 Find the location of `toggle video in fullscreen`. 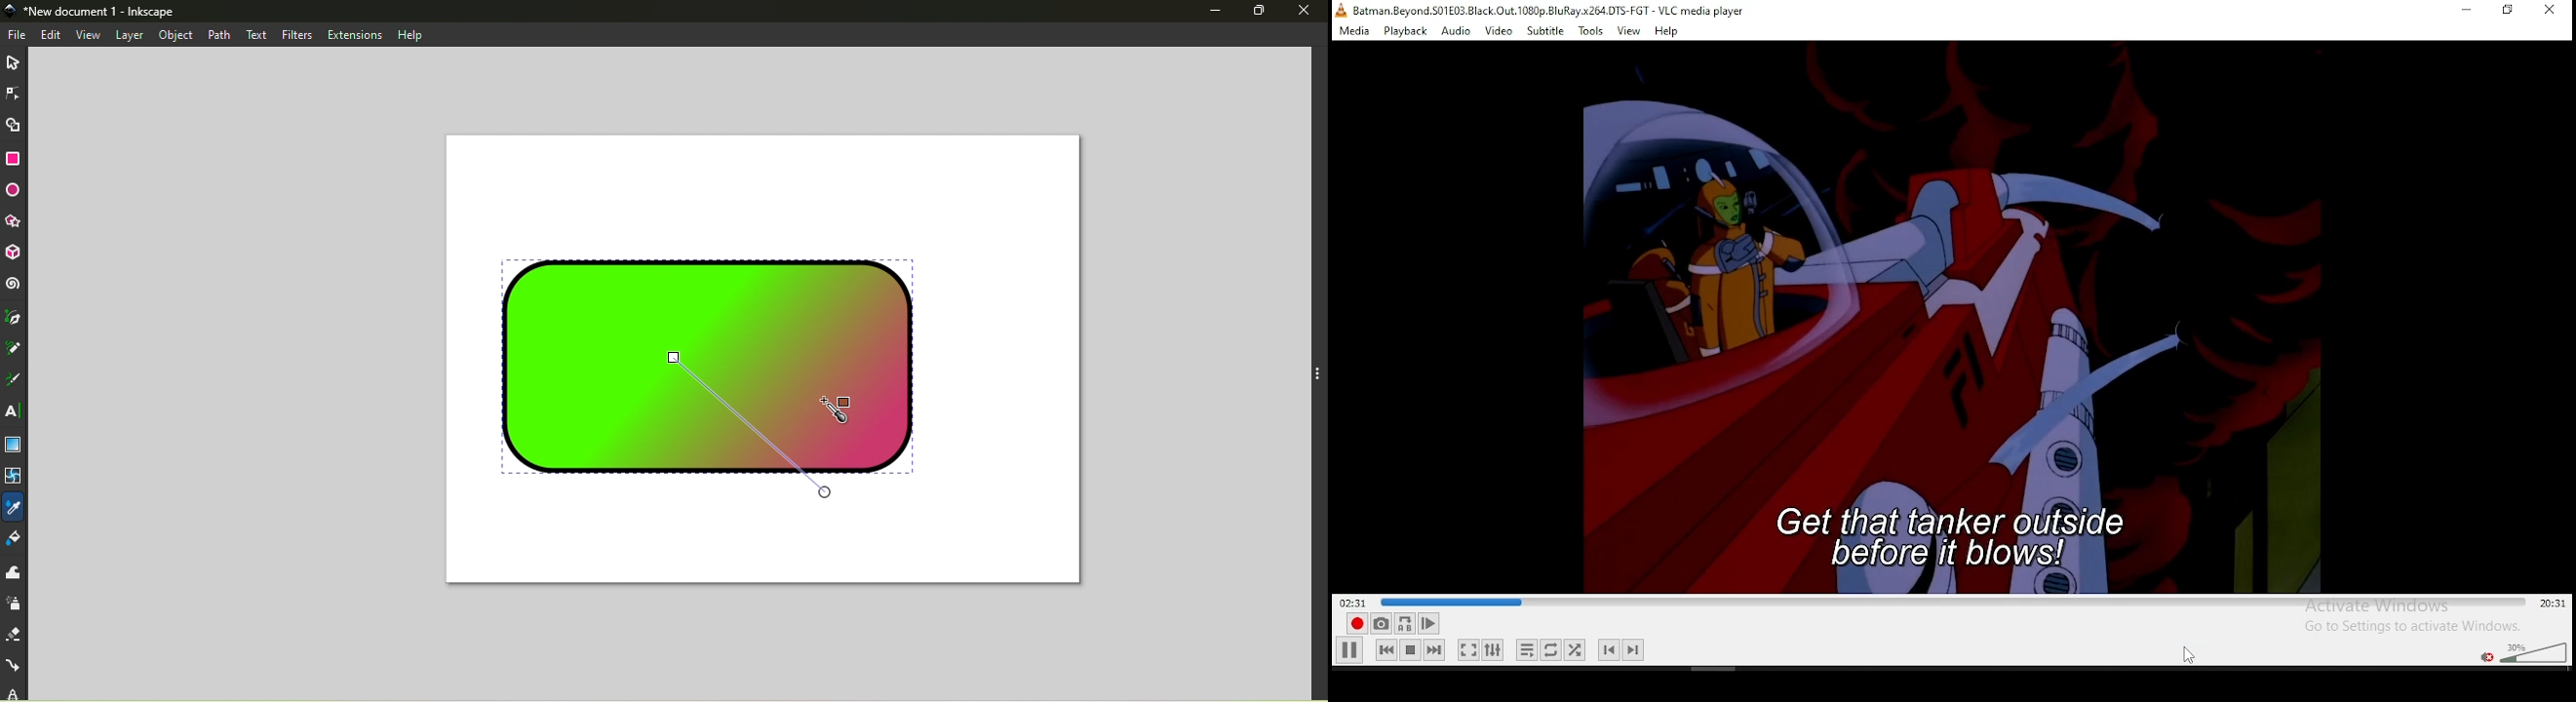

toggle video in fullscreen is located at coordinates (1467, 649).